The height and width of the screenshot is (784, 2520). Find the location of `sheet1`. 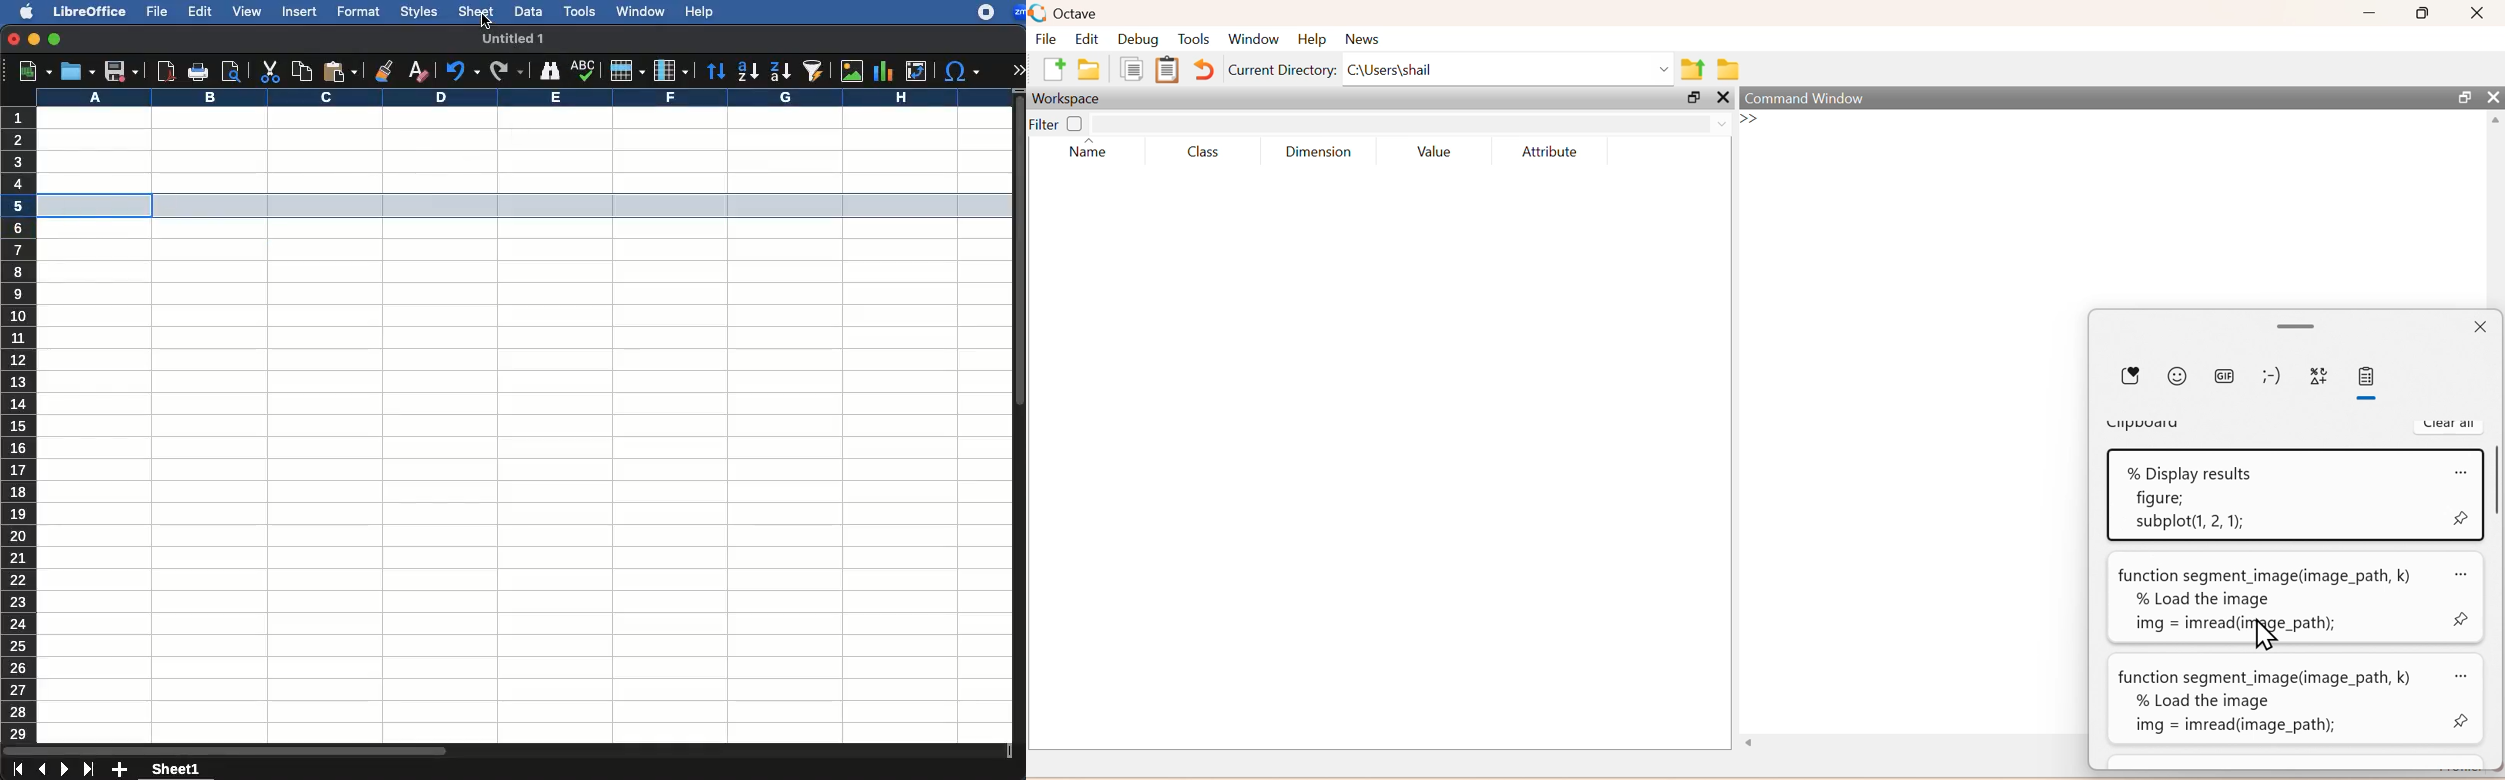

sheet1 is located at coordinates (175, 771).